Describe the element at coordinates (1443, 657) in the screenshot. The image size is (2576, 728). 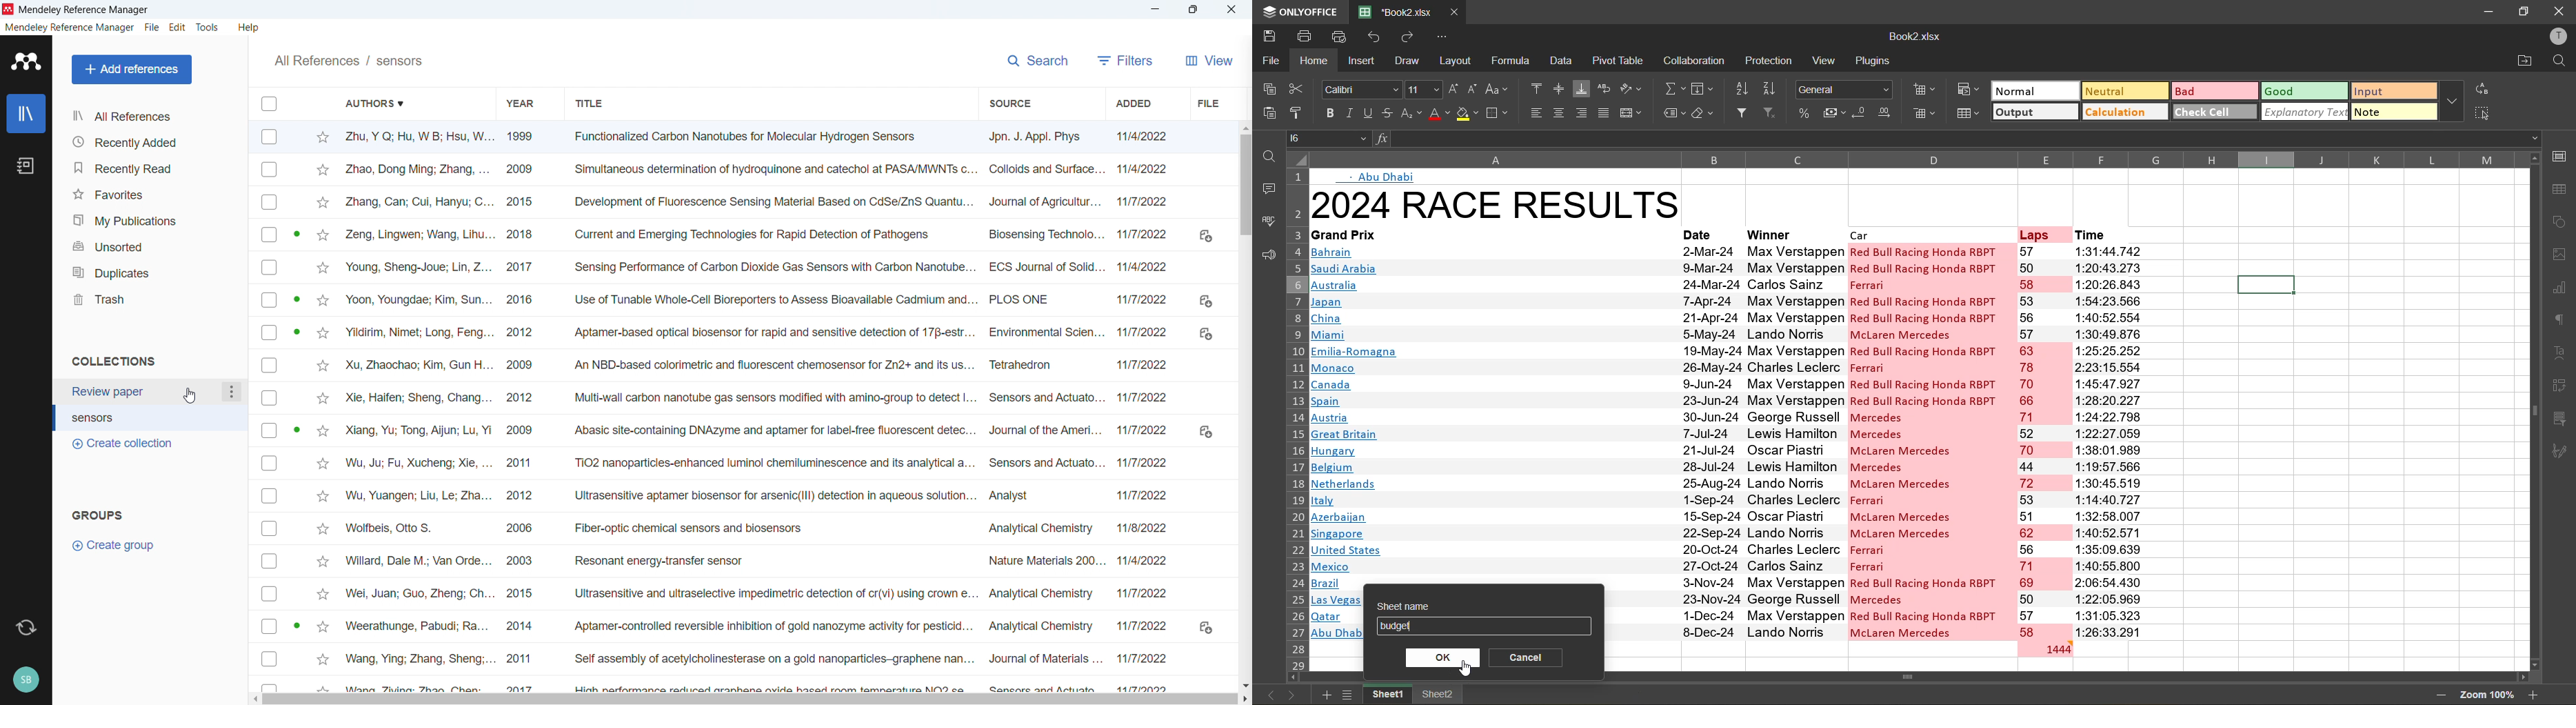
I see `ok` at that location.